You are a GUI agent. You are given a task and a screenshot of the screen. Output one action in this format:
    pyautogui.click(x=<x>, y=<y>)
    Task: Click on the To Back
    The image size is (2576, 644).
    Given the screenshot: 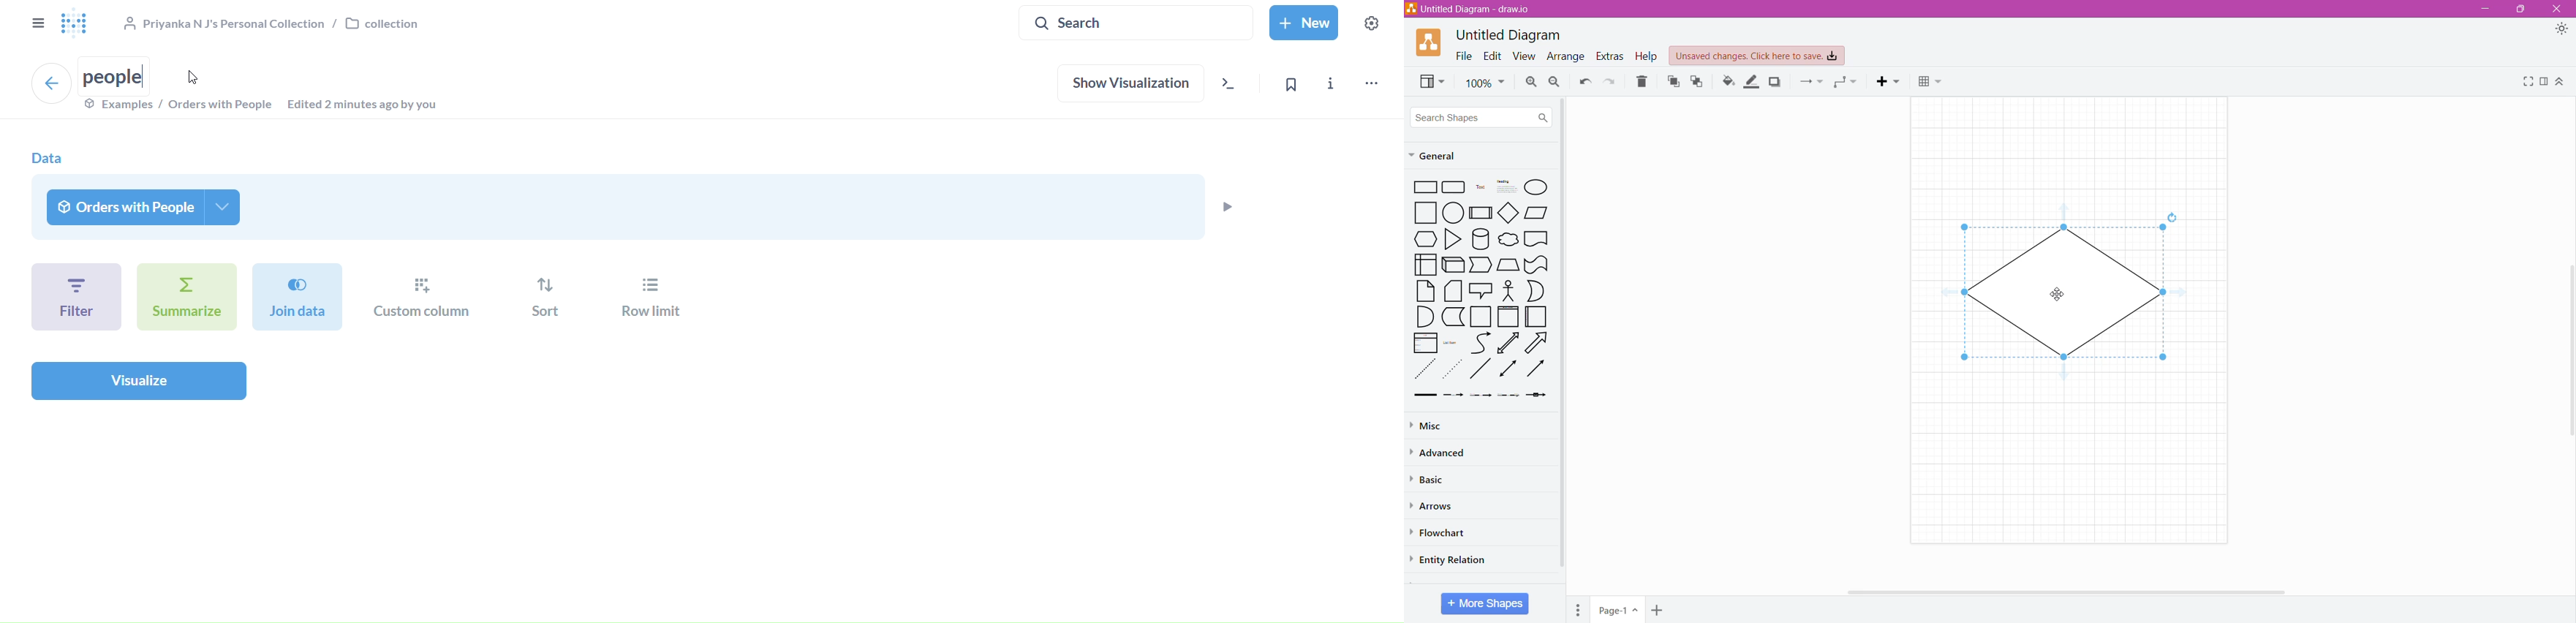 What is the action you would take?
    pyautogui.click(x=1697, y=81)
    